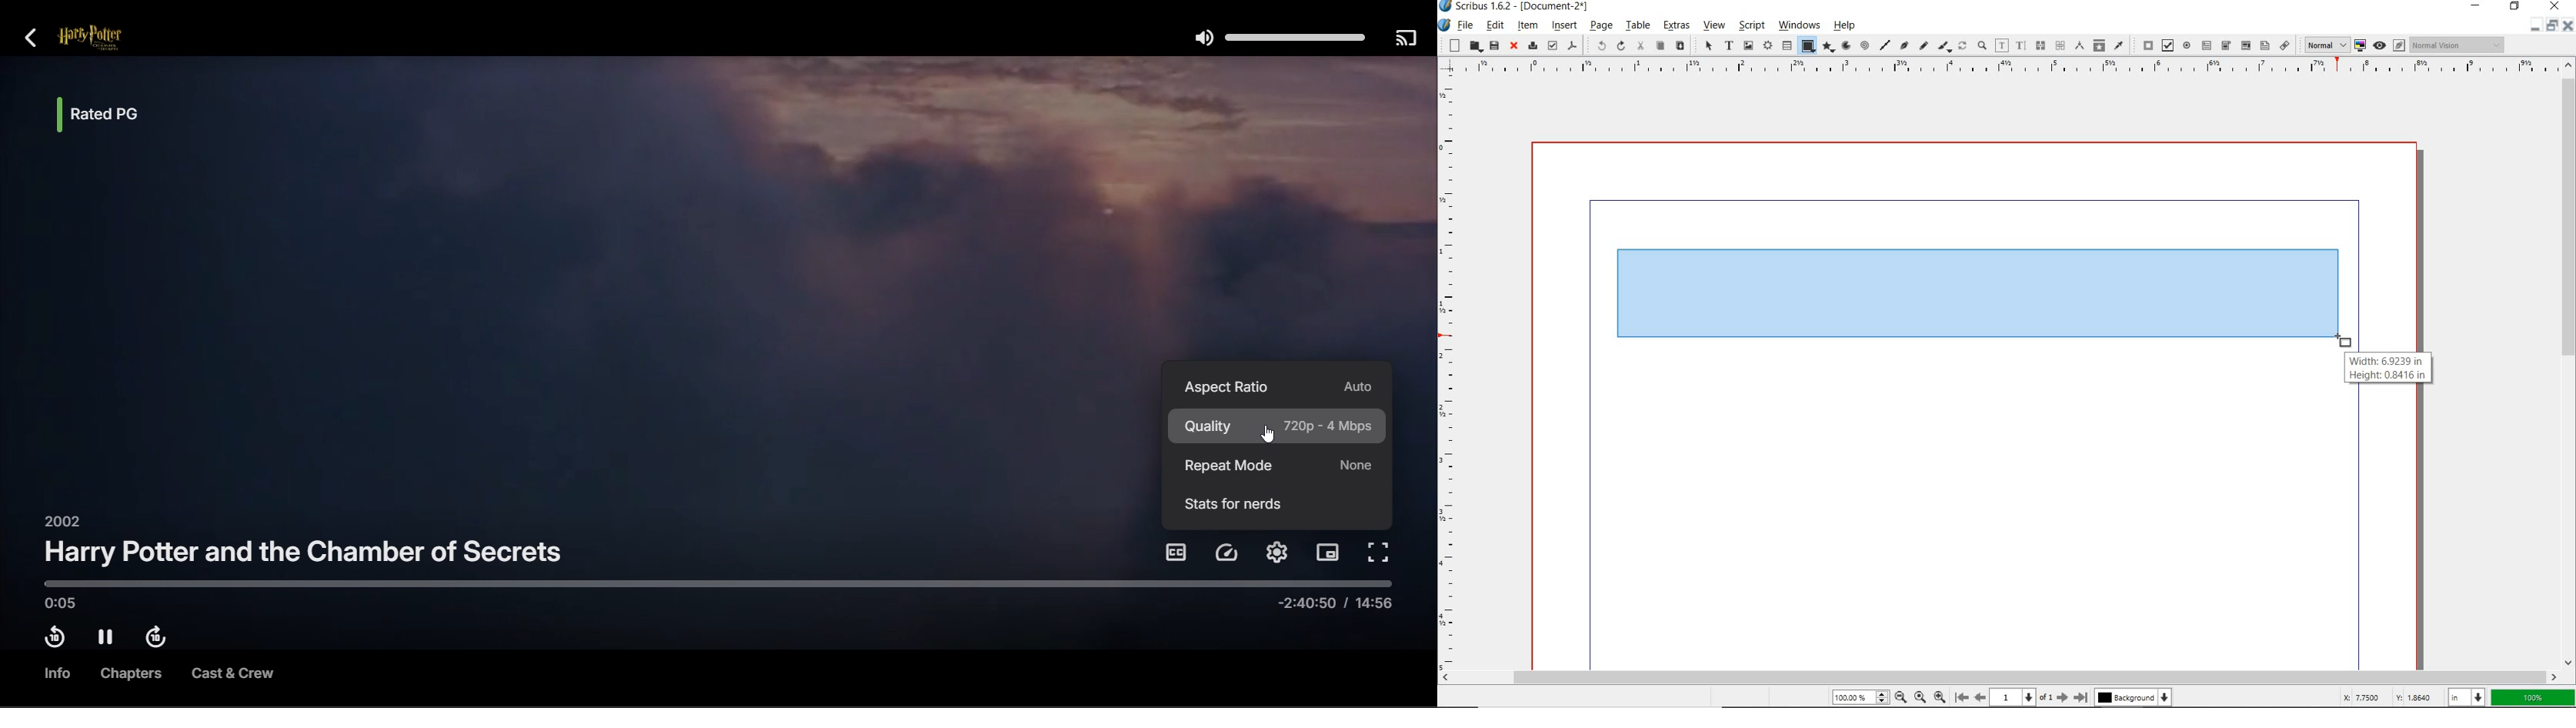 This screenshot has height=728, width=2576. I want to click on redo, so click(1620, 45).